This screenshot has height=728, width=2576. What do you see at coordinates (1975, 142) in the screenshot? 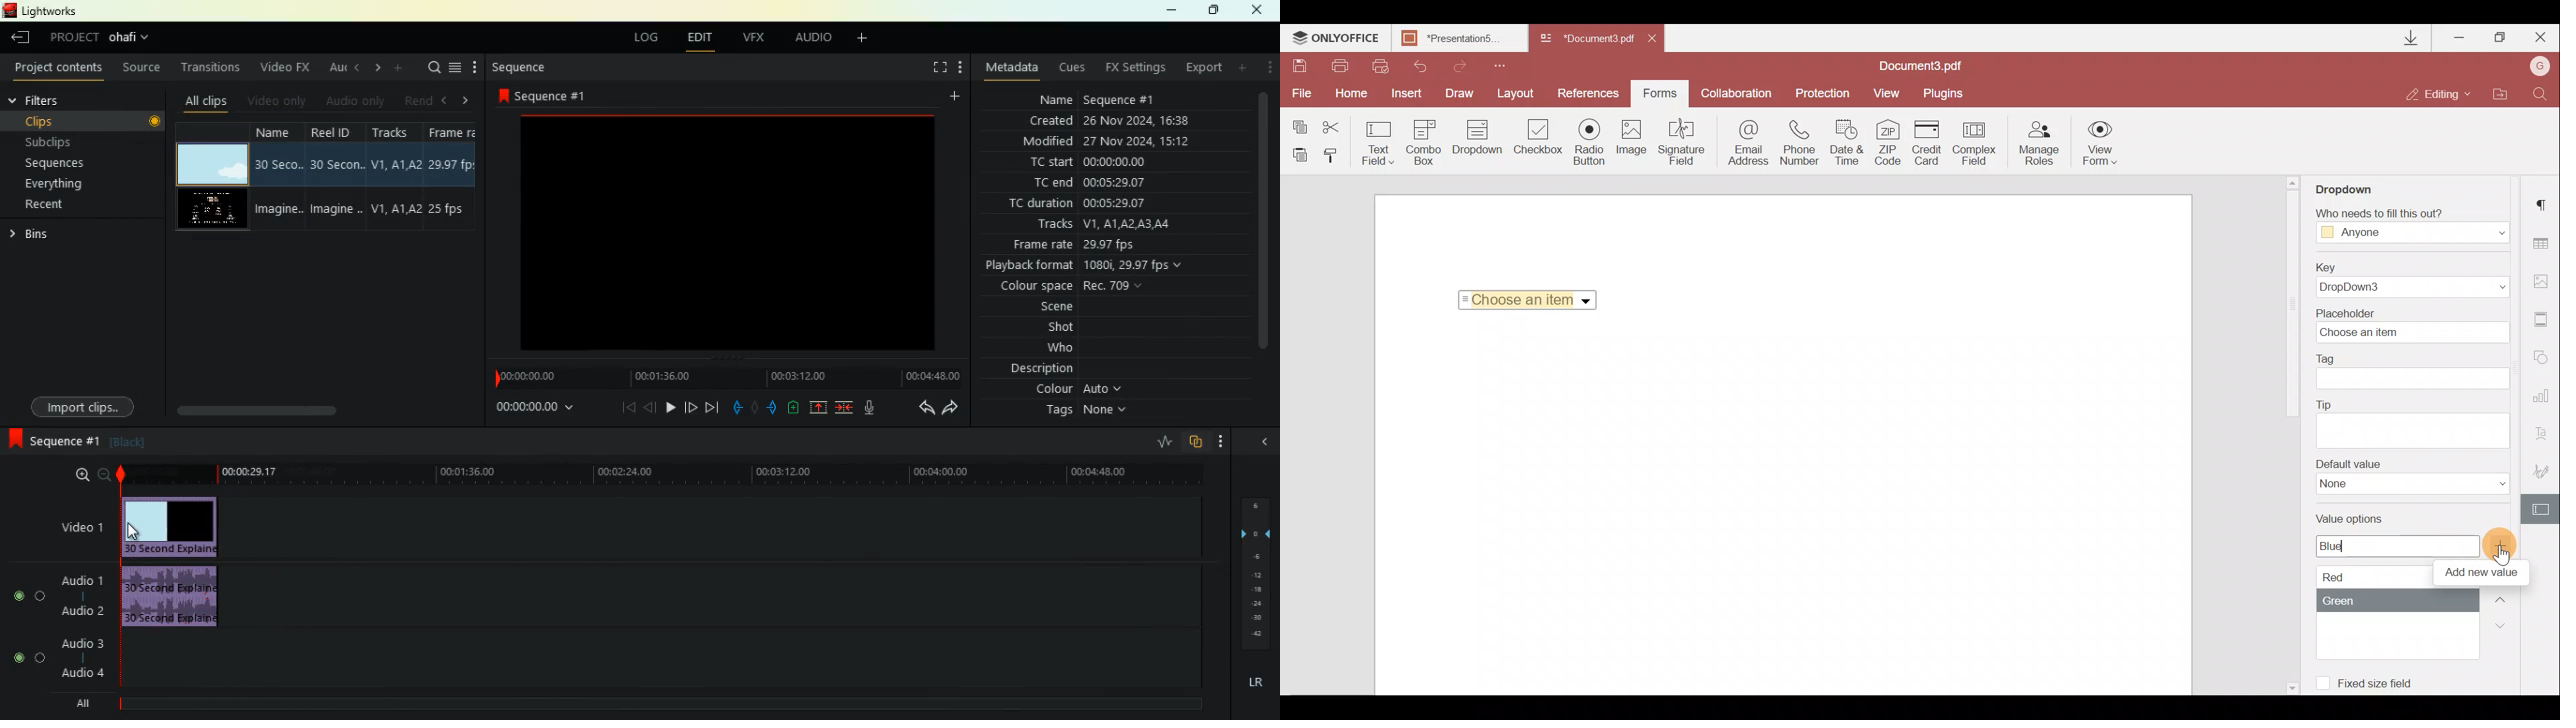
I see `Complex field` at bounding box center [1975, 142].